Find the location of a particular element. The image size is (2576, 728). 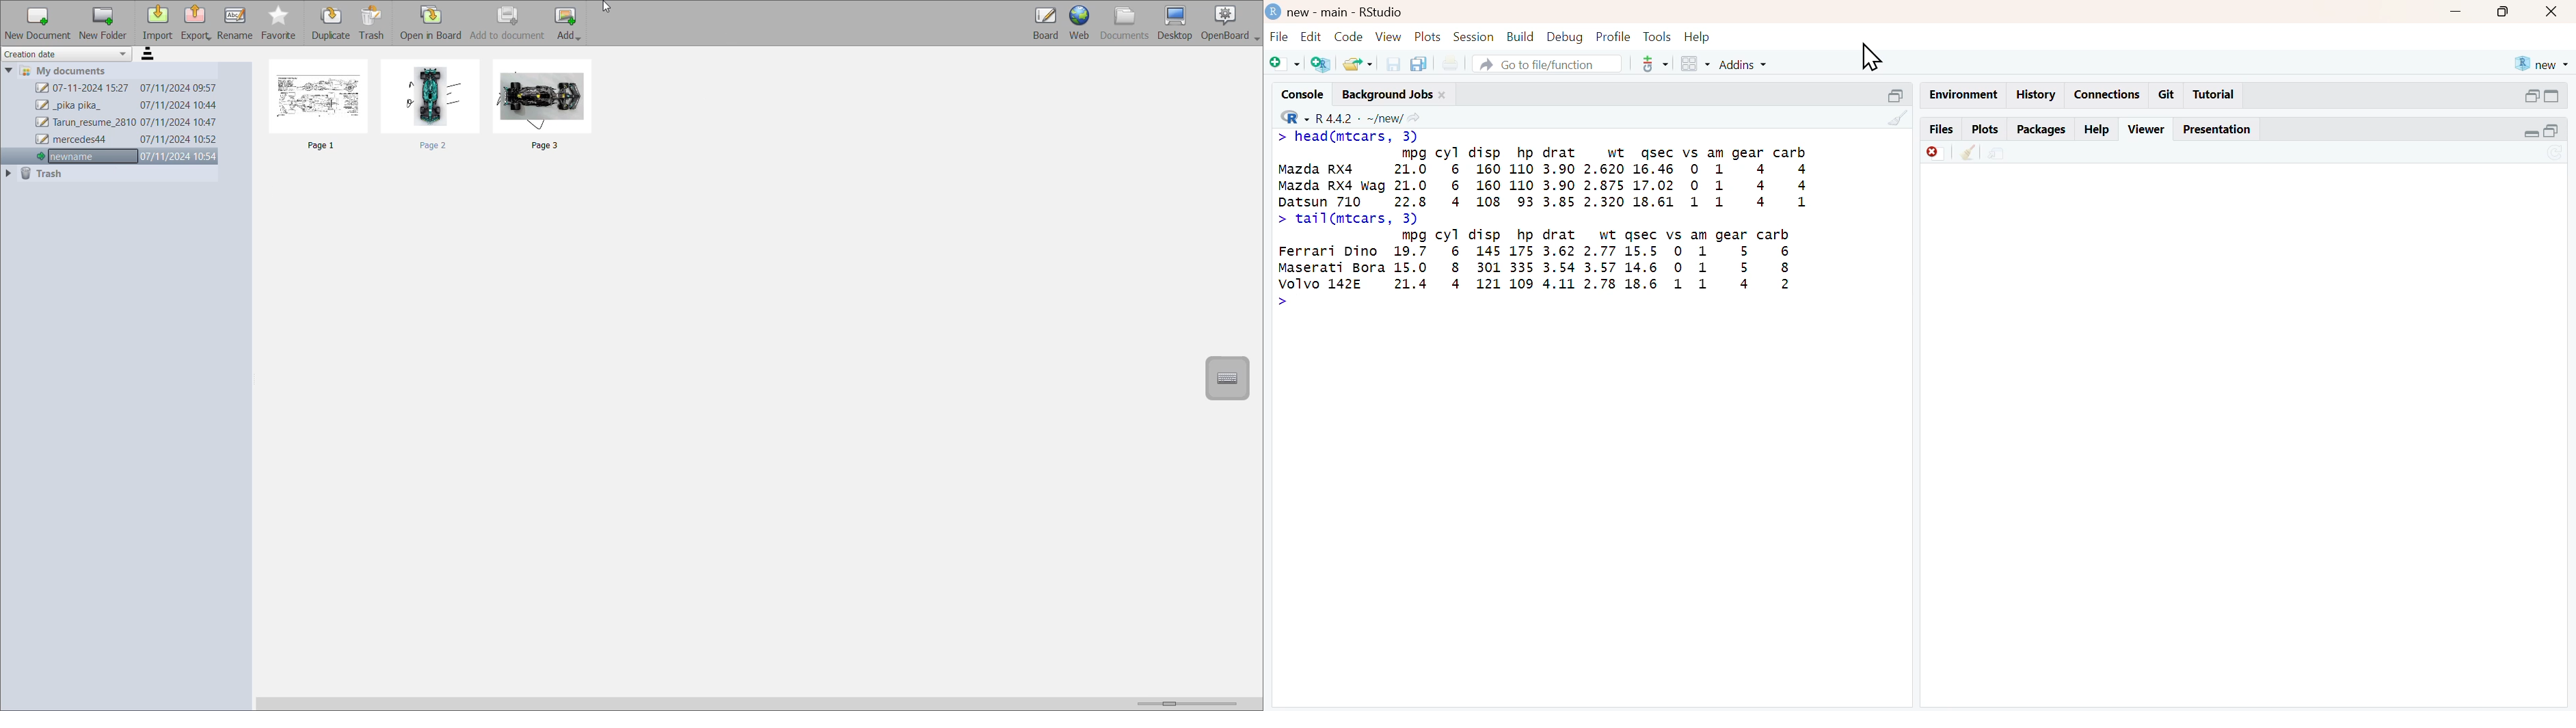

Create new project is located at coordinates (1319, 64).